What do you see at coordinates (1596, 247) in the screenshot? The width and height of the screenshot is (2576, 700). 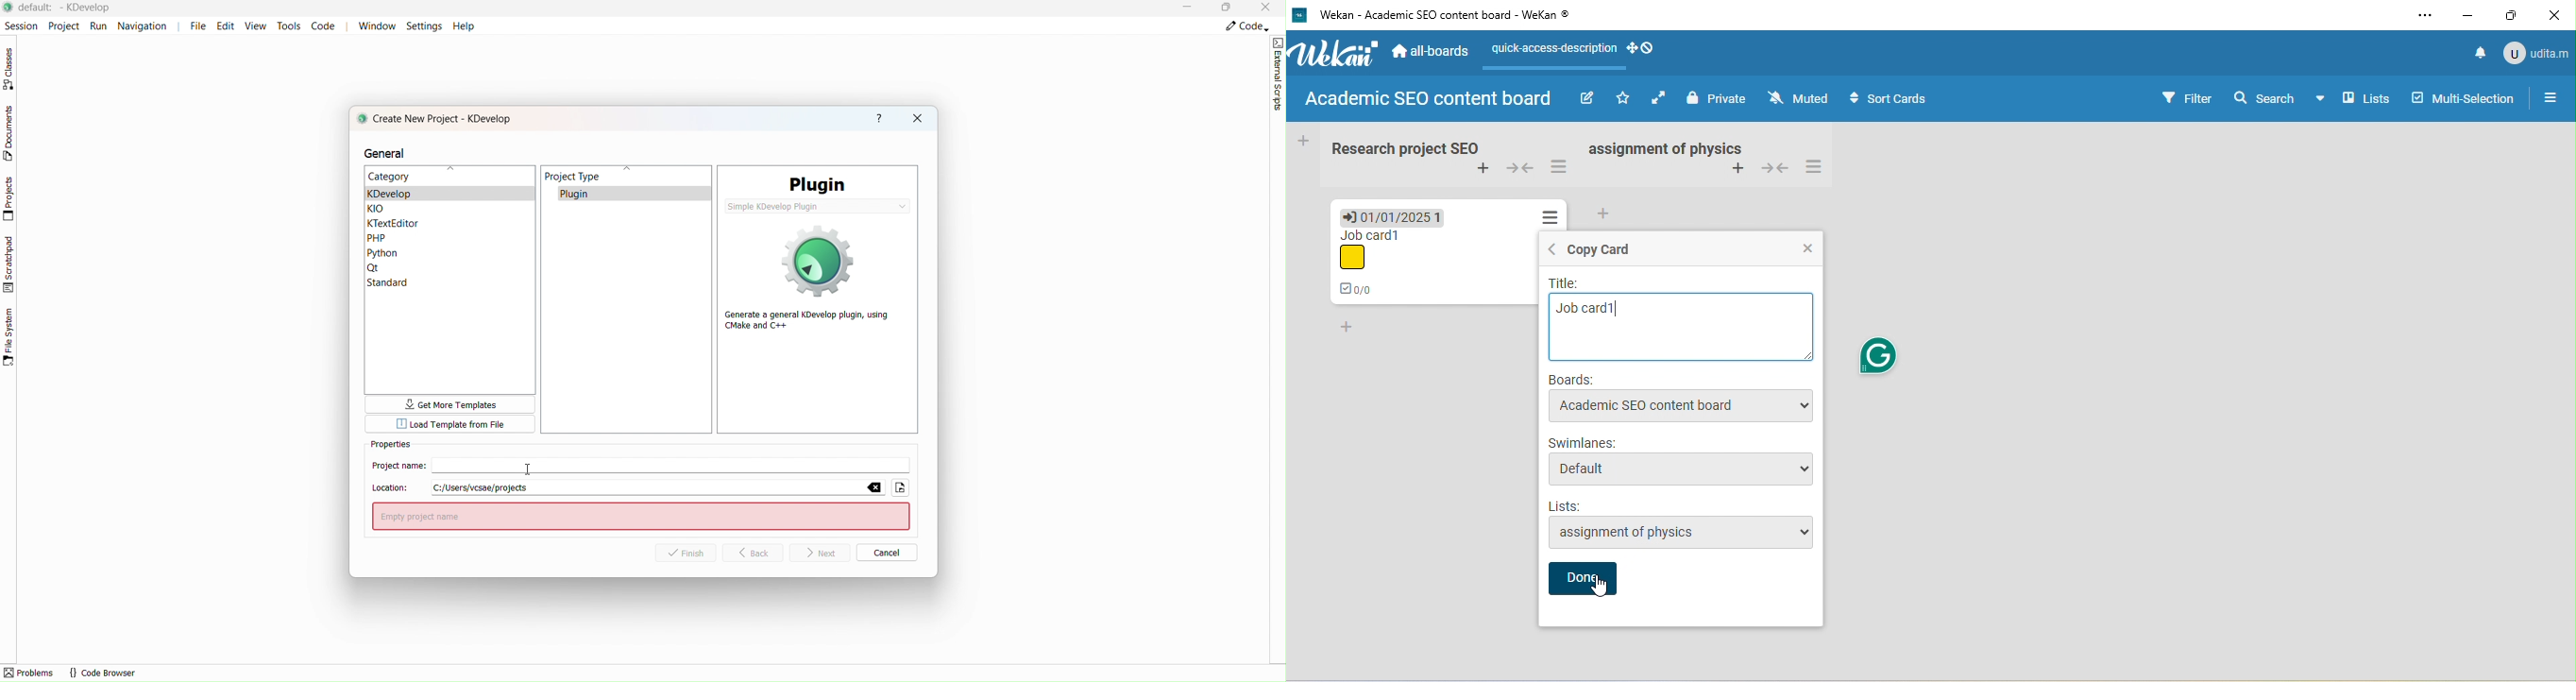 I see `copy card` at bounding box center [1596, 247].